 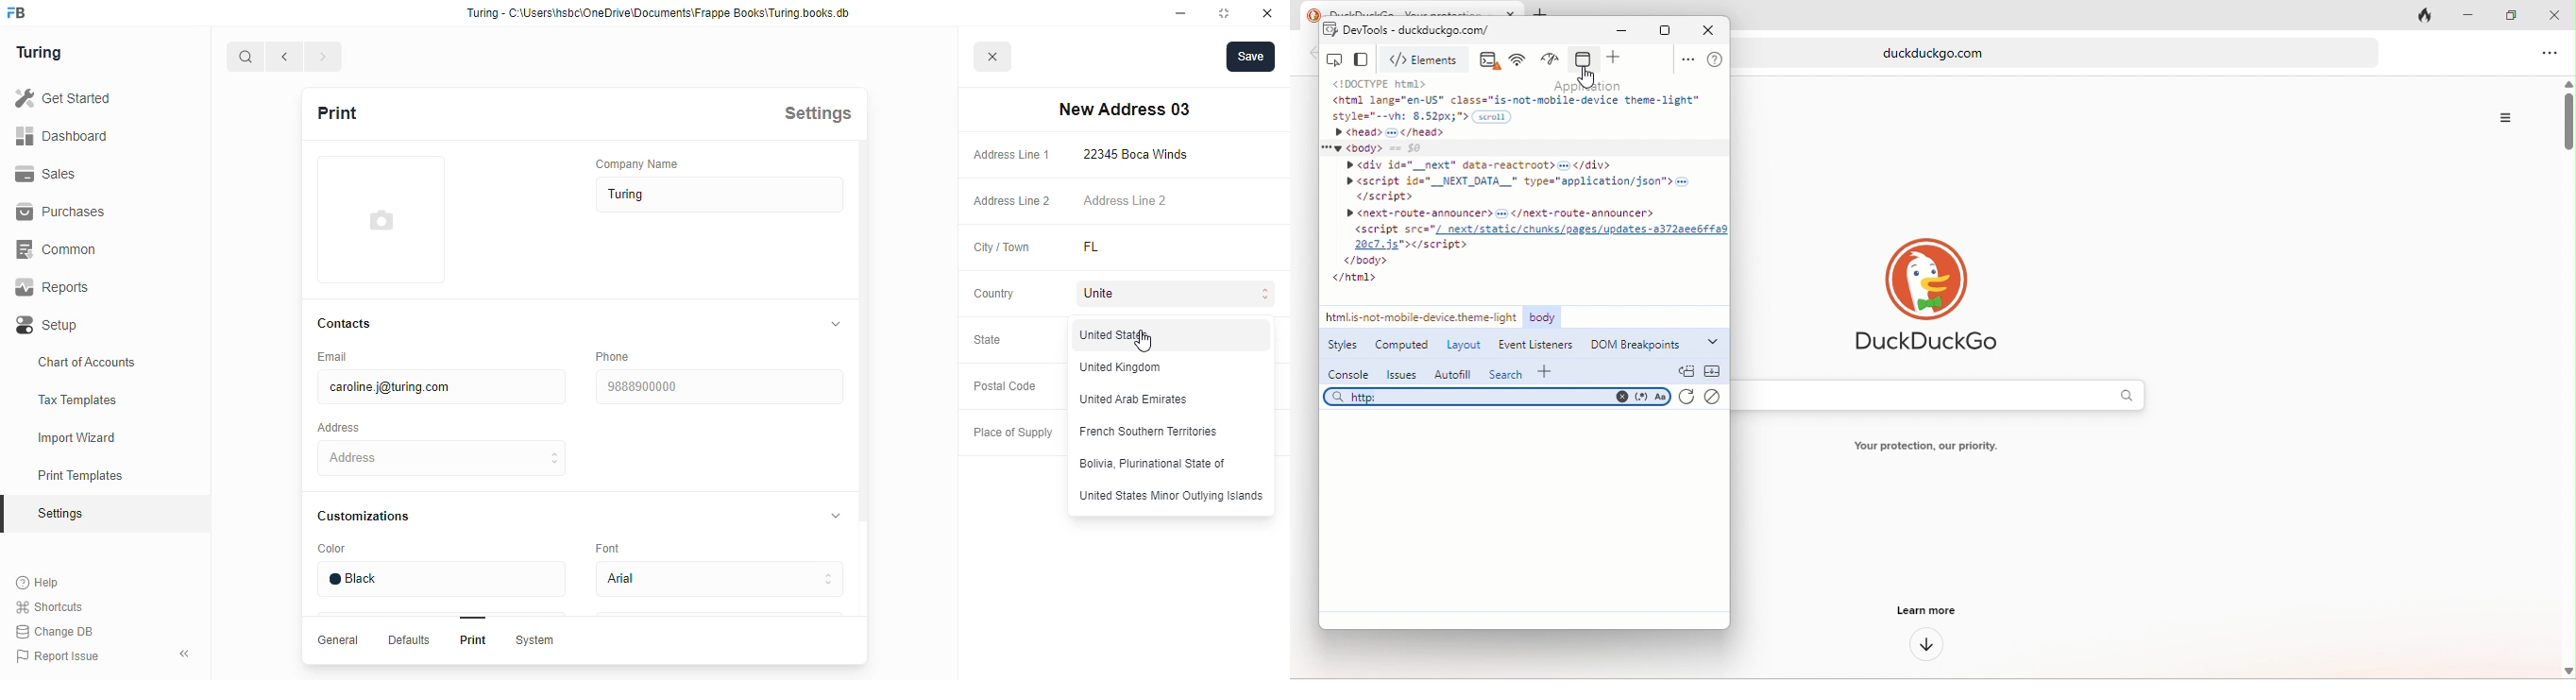 I want to click on address line 2, so click(x=1012, y=201).